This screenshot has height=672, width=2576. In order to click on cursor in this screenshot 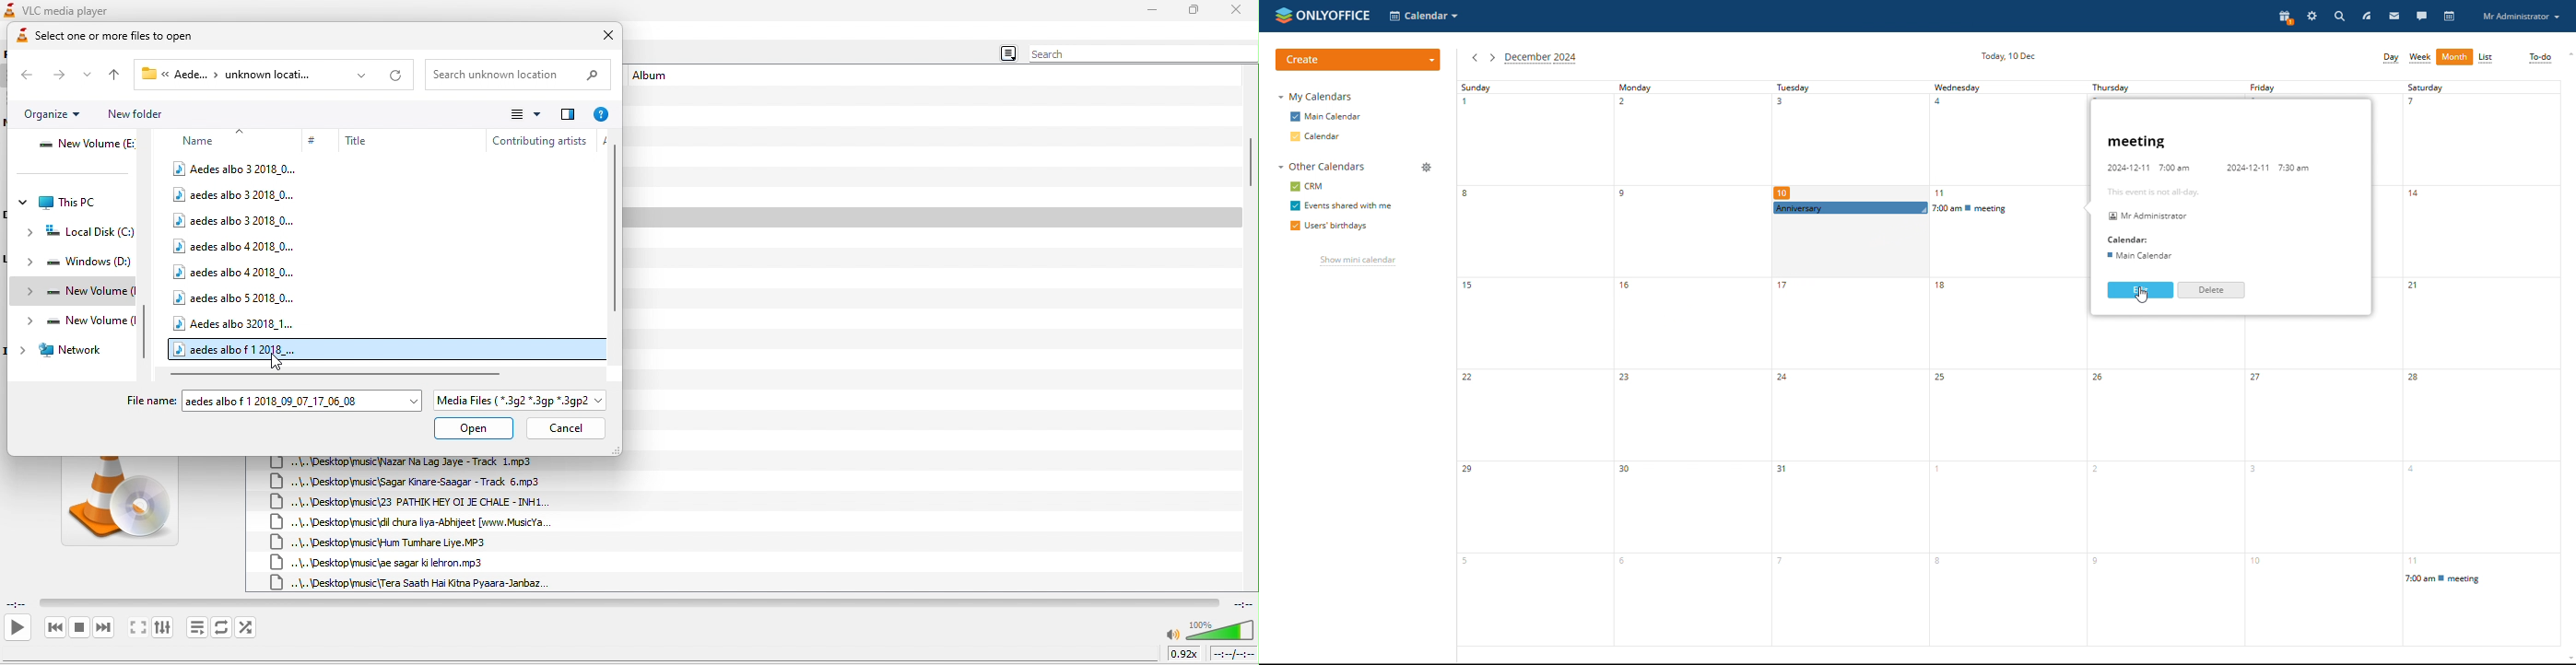, I will do `click(2144, 298)`.